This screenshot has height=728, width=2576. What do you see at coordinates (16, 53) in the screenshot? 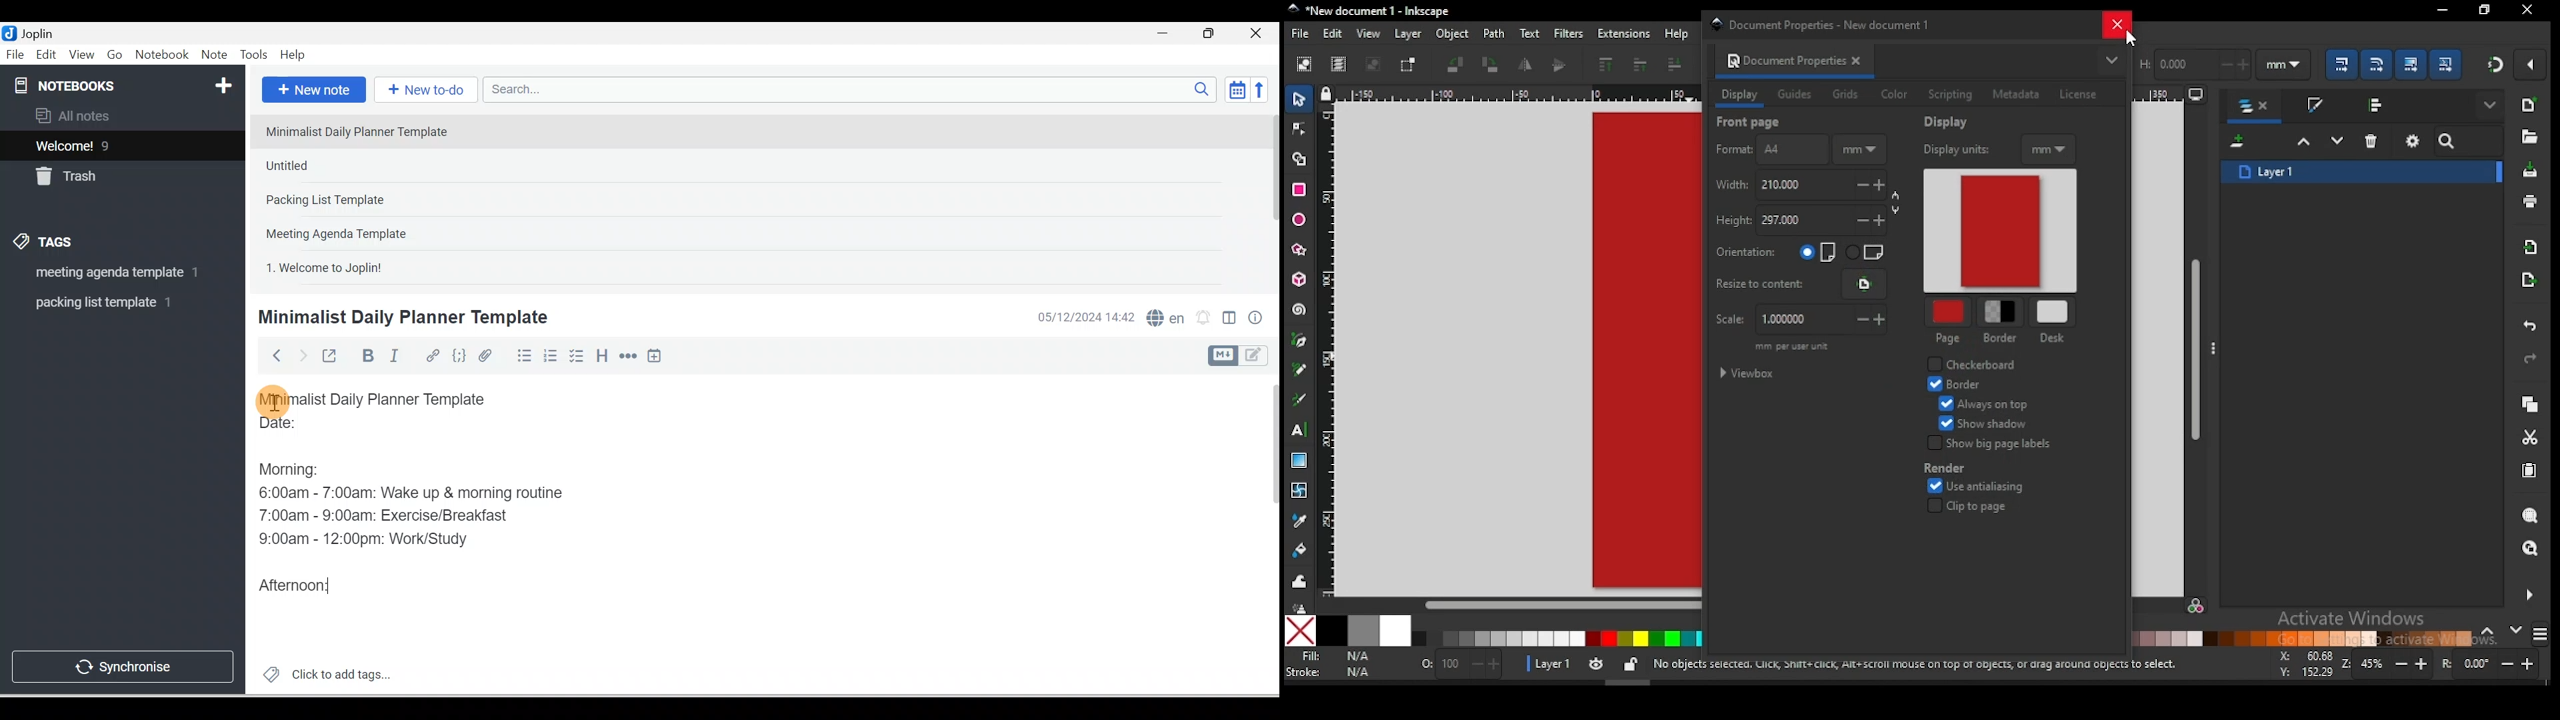
I see `File` at bounding box center [16, 53].